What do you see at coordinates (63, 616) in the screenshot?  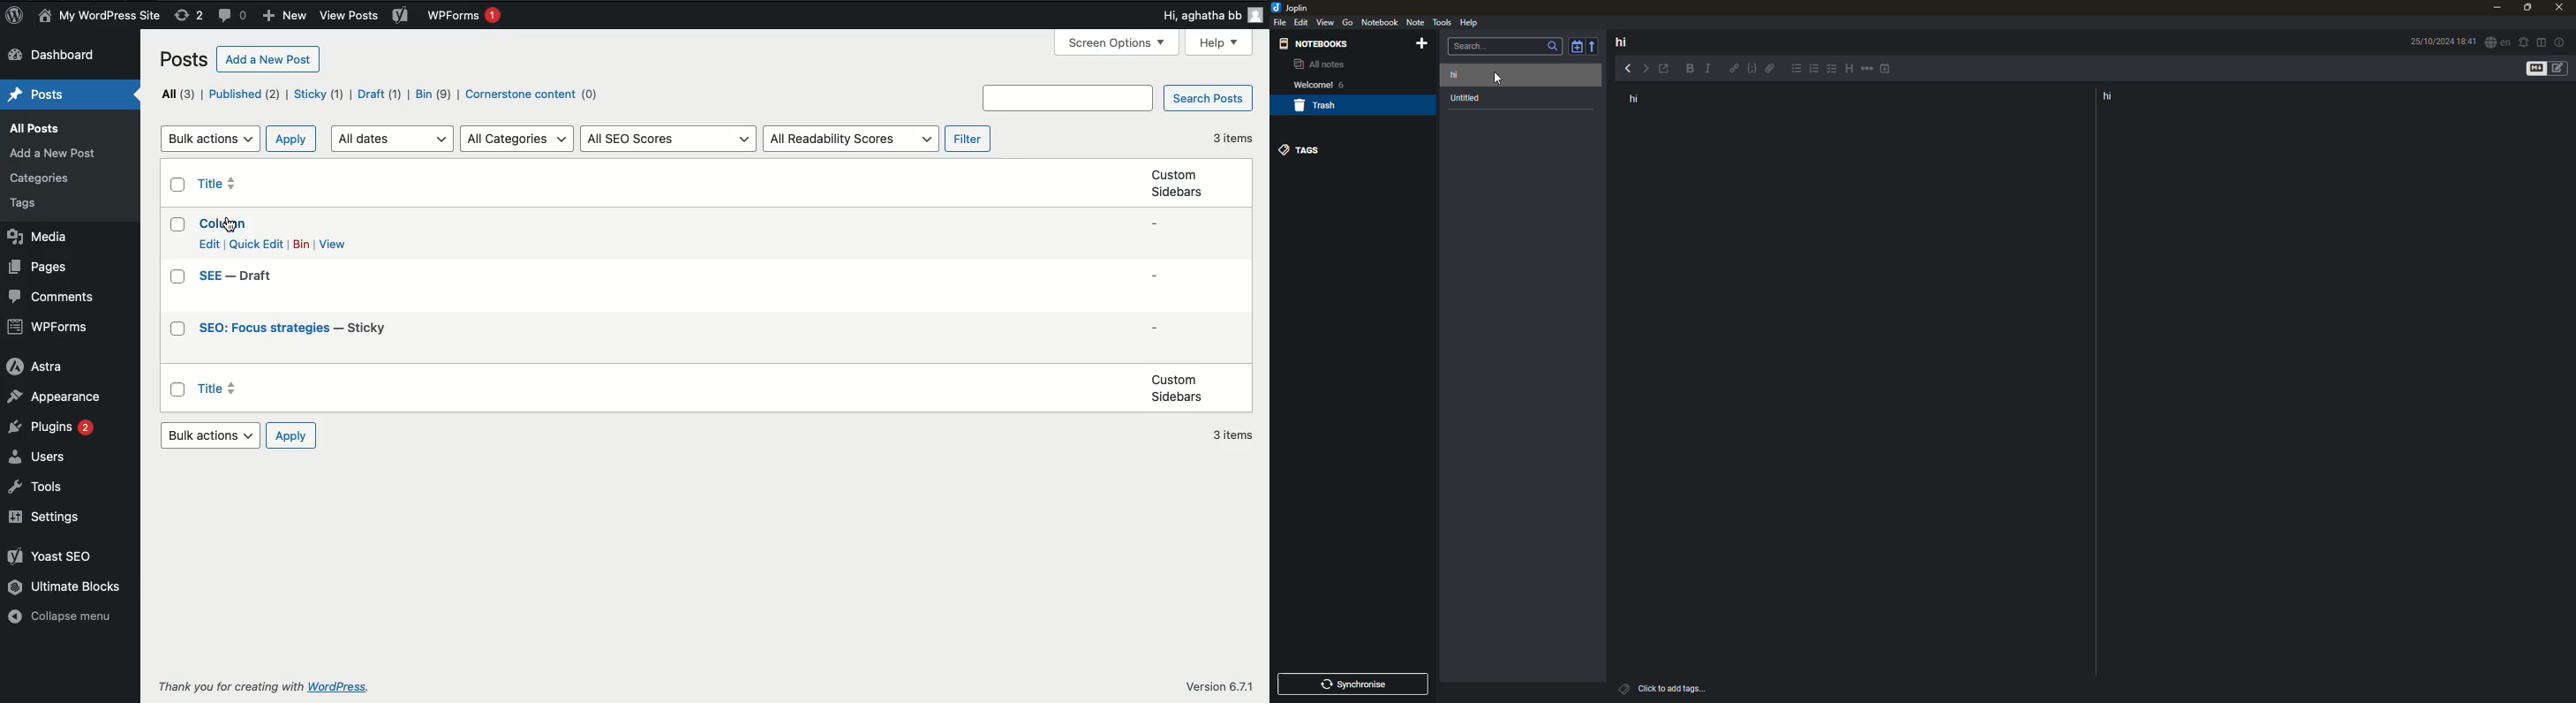 I see `Collapse menu` at bounding box center [63, 616].